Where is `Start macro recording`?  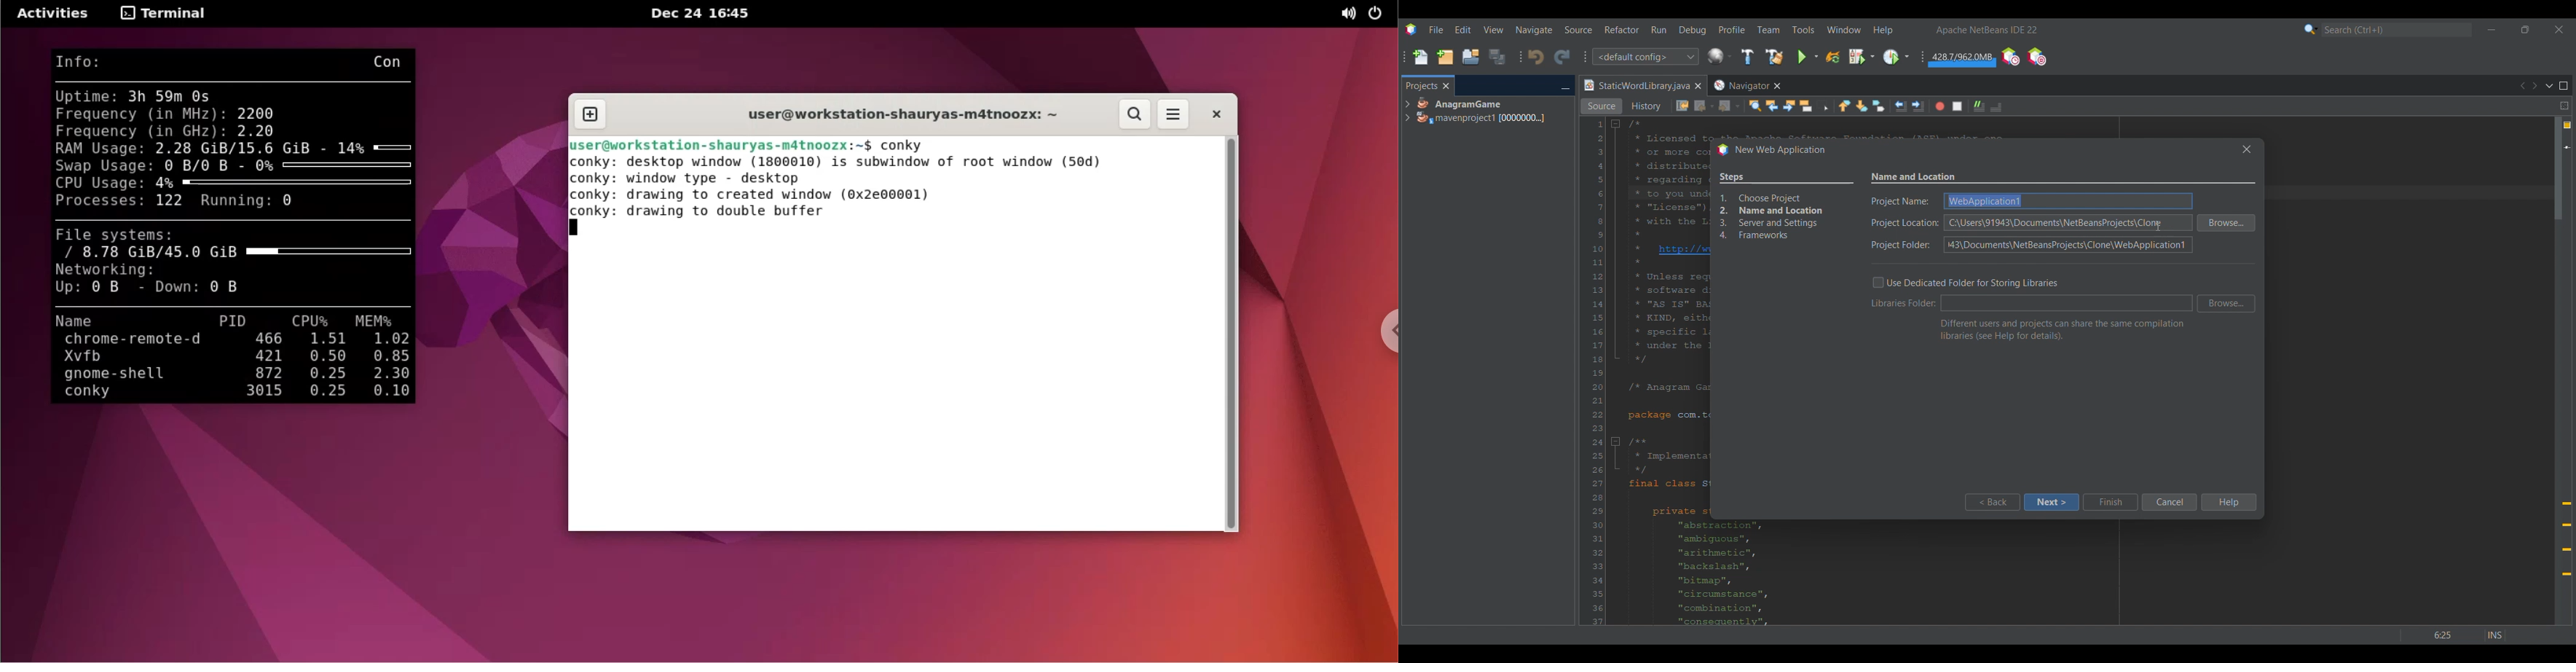 Start macro recording is located at coordinates (1940, 106).